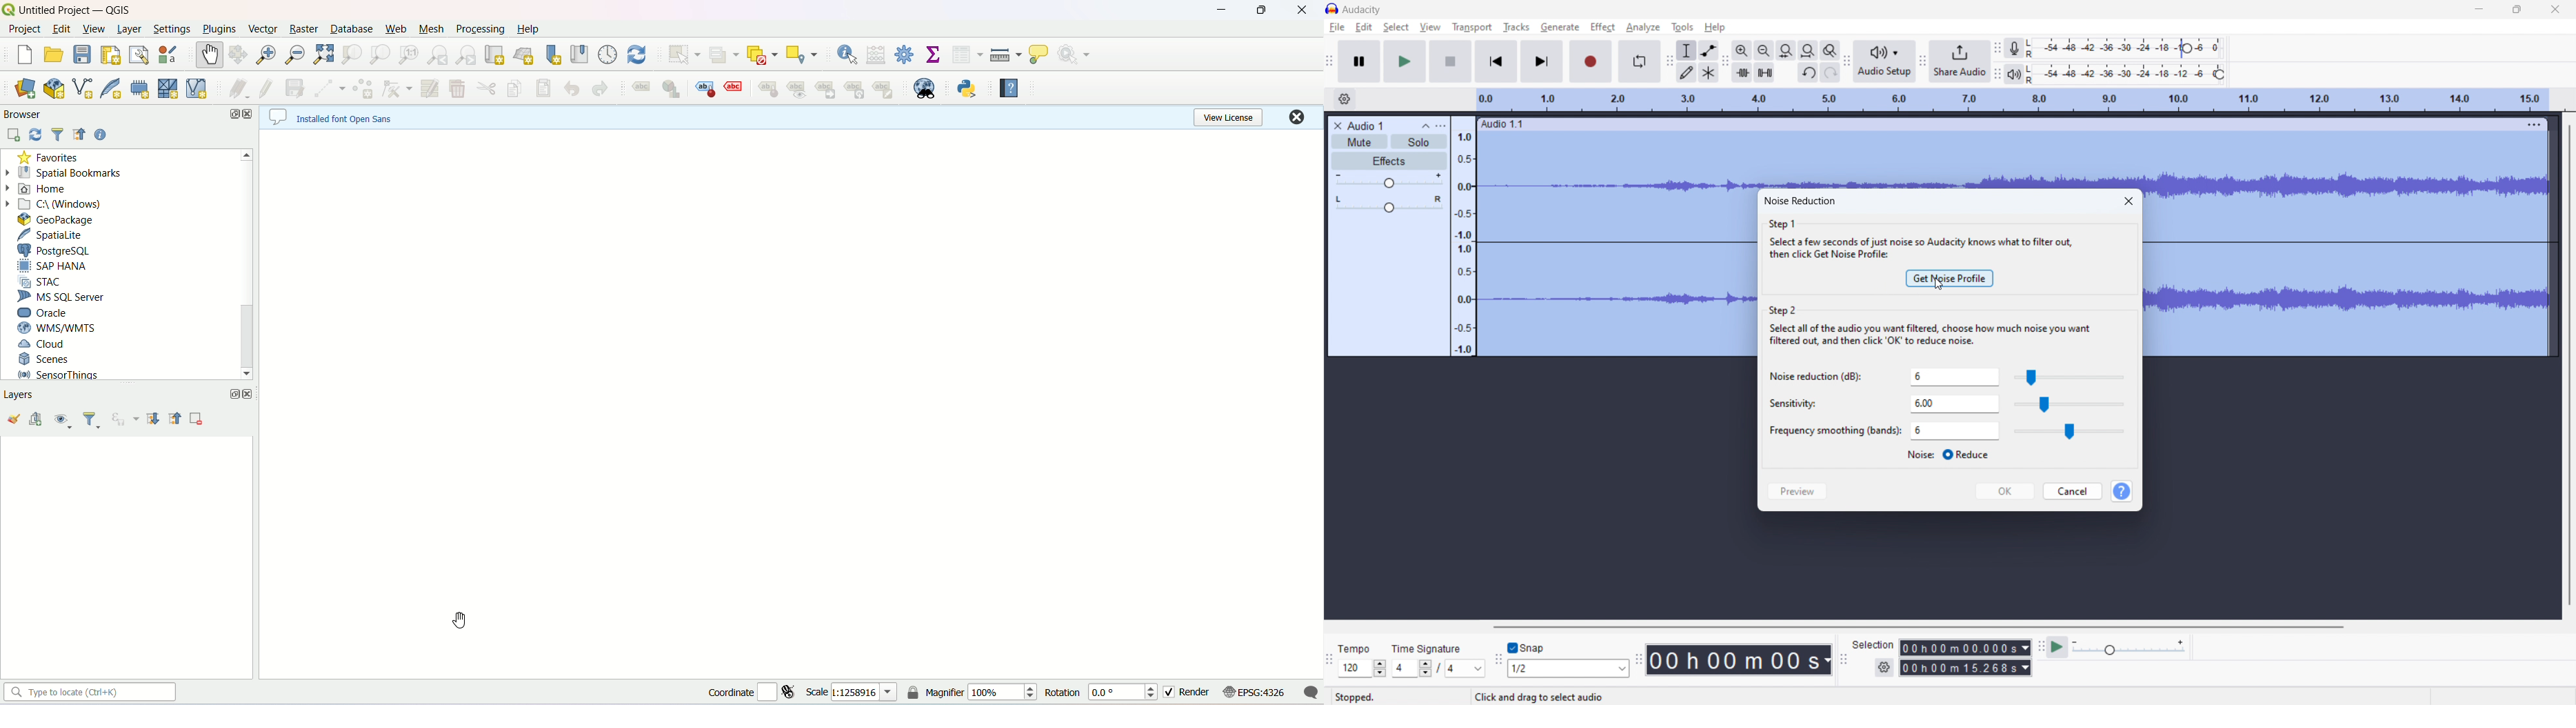 Image resolution: width=2576 pixels, height=728 pixels. Describe the element at coordinates (1884, 668) in the screenshot. I see `settings` at that location.